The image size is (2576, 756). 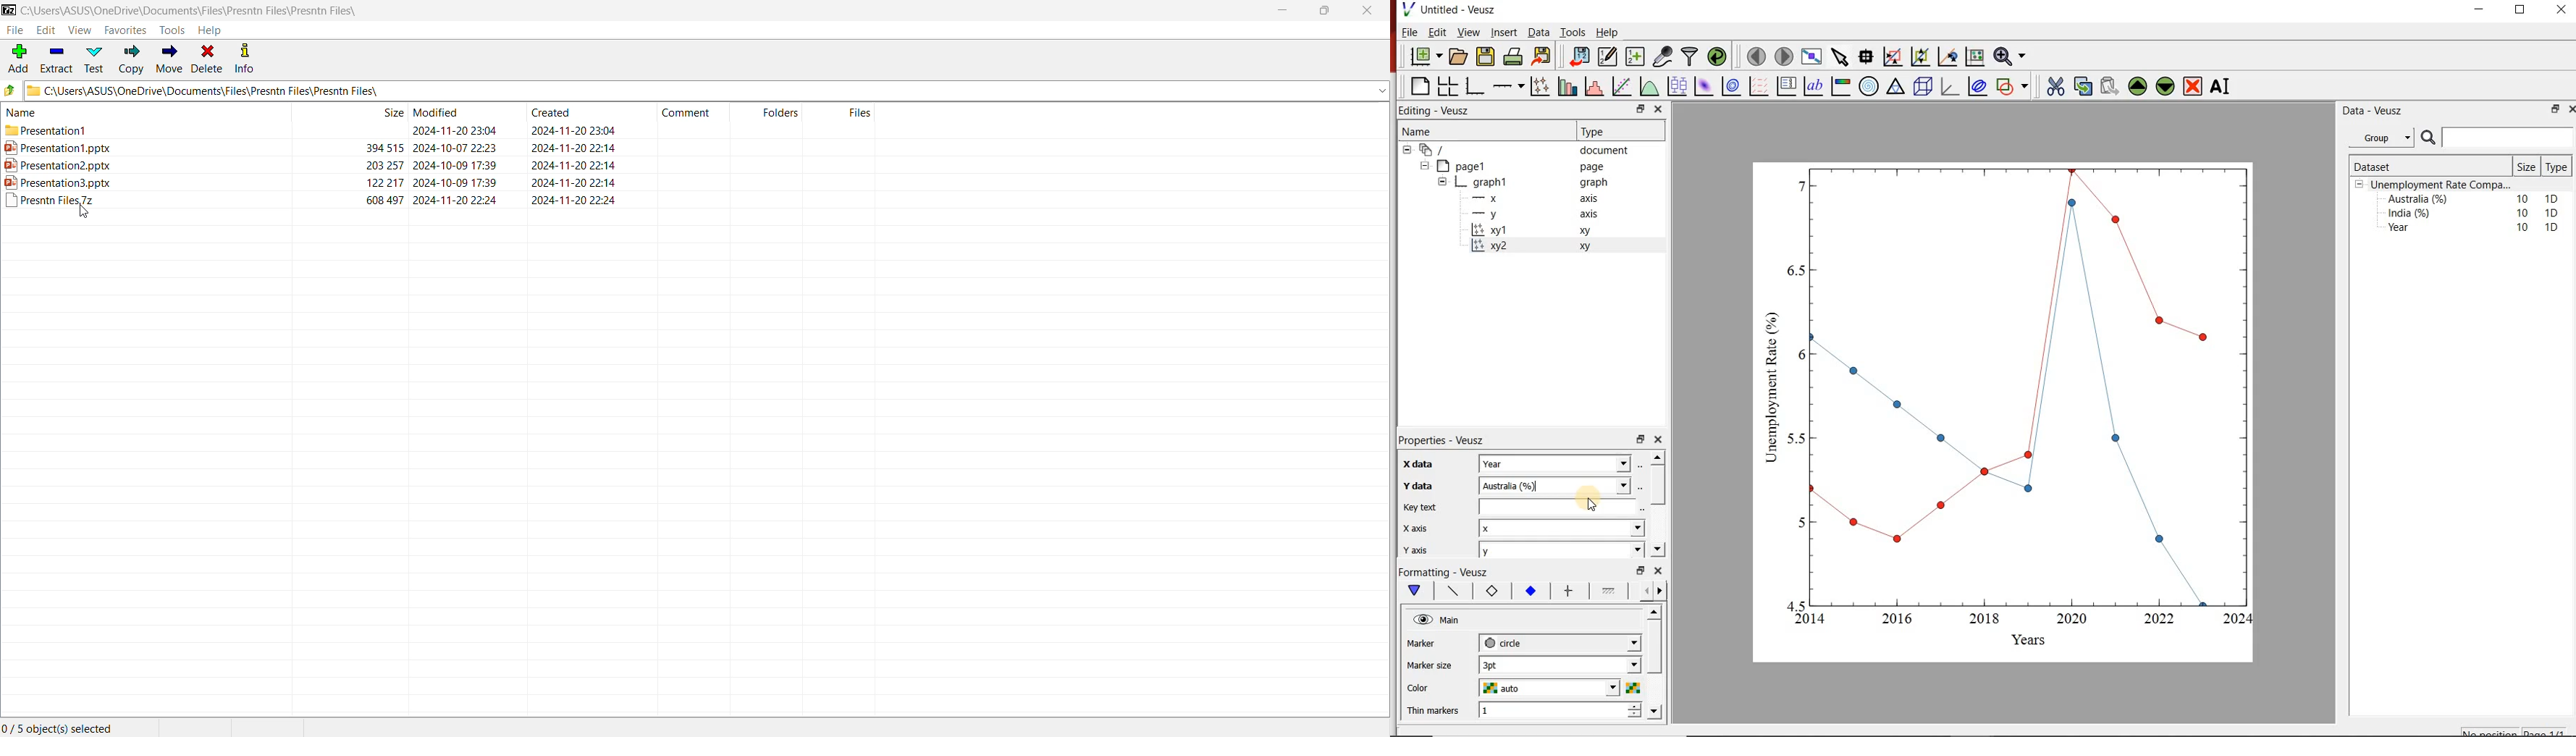 What do you see at coordinates (571, 148) in the screenshot?
I see `2024-11-20 22:14` at bounding box center [571, 148].